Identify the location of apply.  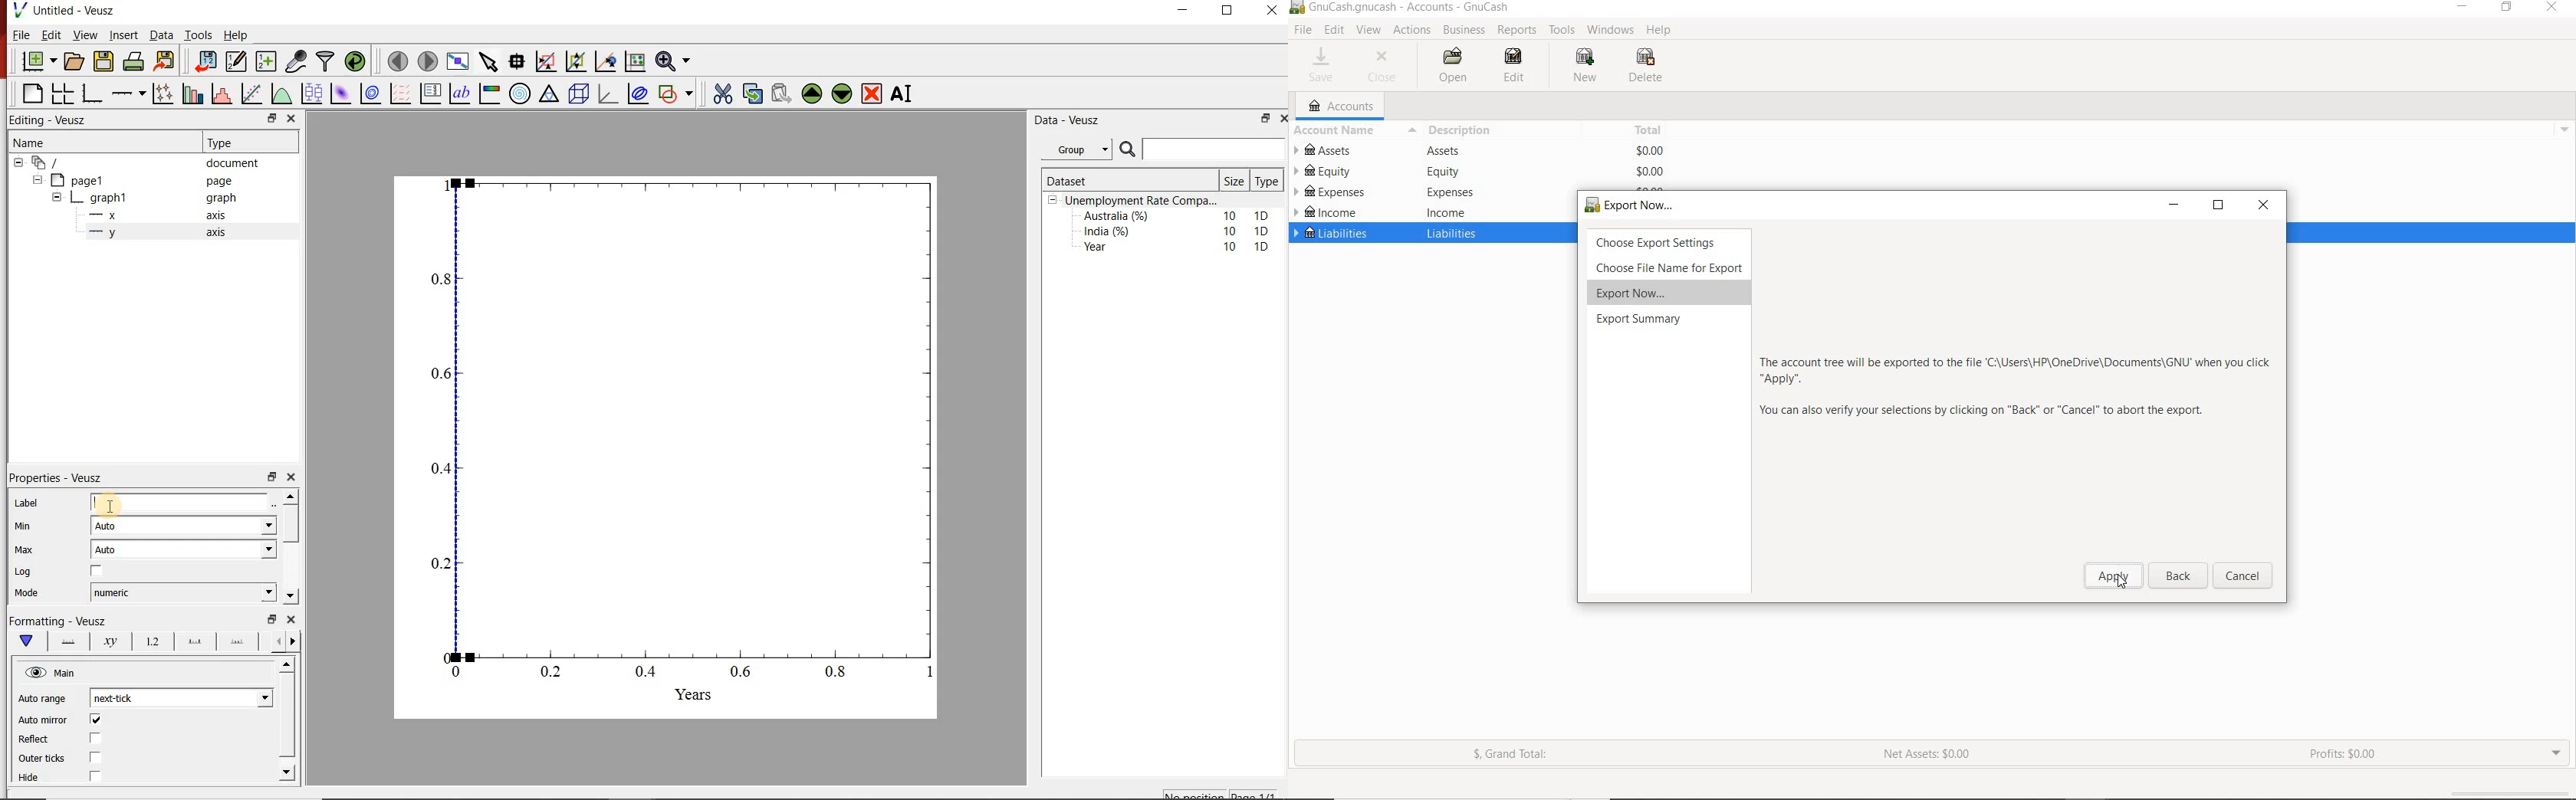
(2112, 575).